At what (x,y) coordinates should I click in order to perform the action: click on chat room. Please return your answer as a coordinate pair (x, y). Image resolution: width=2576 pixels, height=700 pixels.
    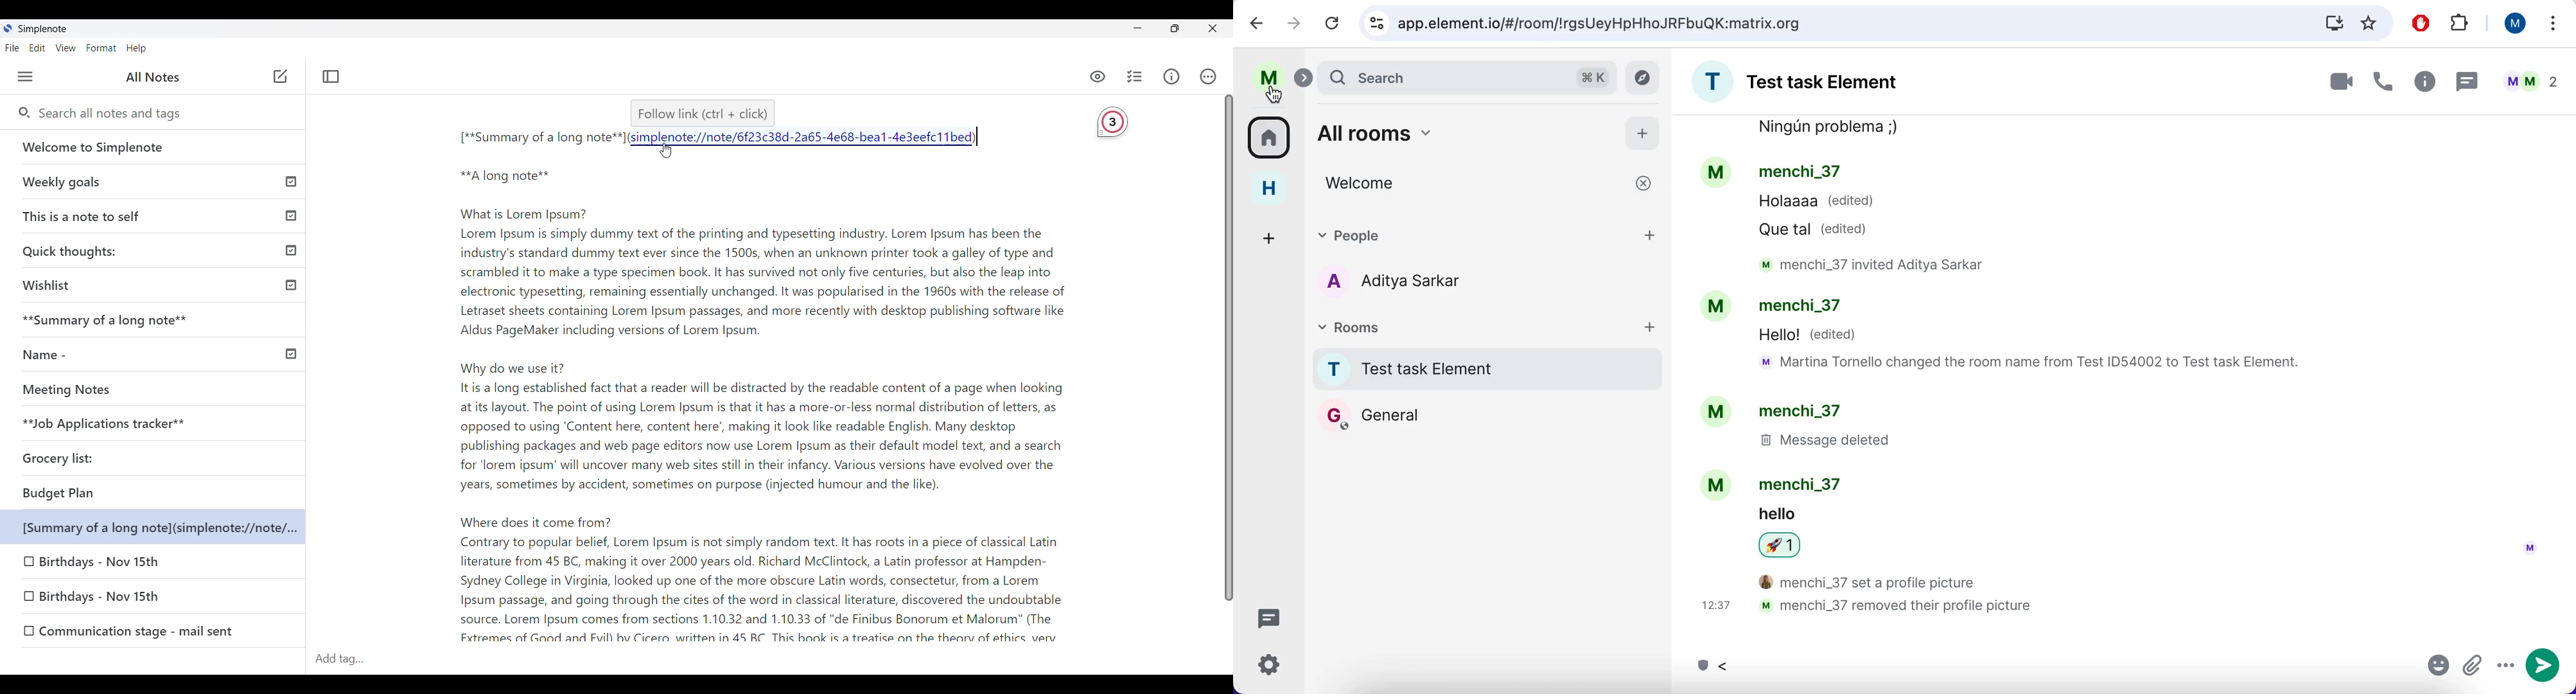
    Looking at the image, I should click on (1490, 371).